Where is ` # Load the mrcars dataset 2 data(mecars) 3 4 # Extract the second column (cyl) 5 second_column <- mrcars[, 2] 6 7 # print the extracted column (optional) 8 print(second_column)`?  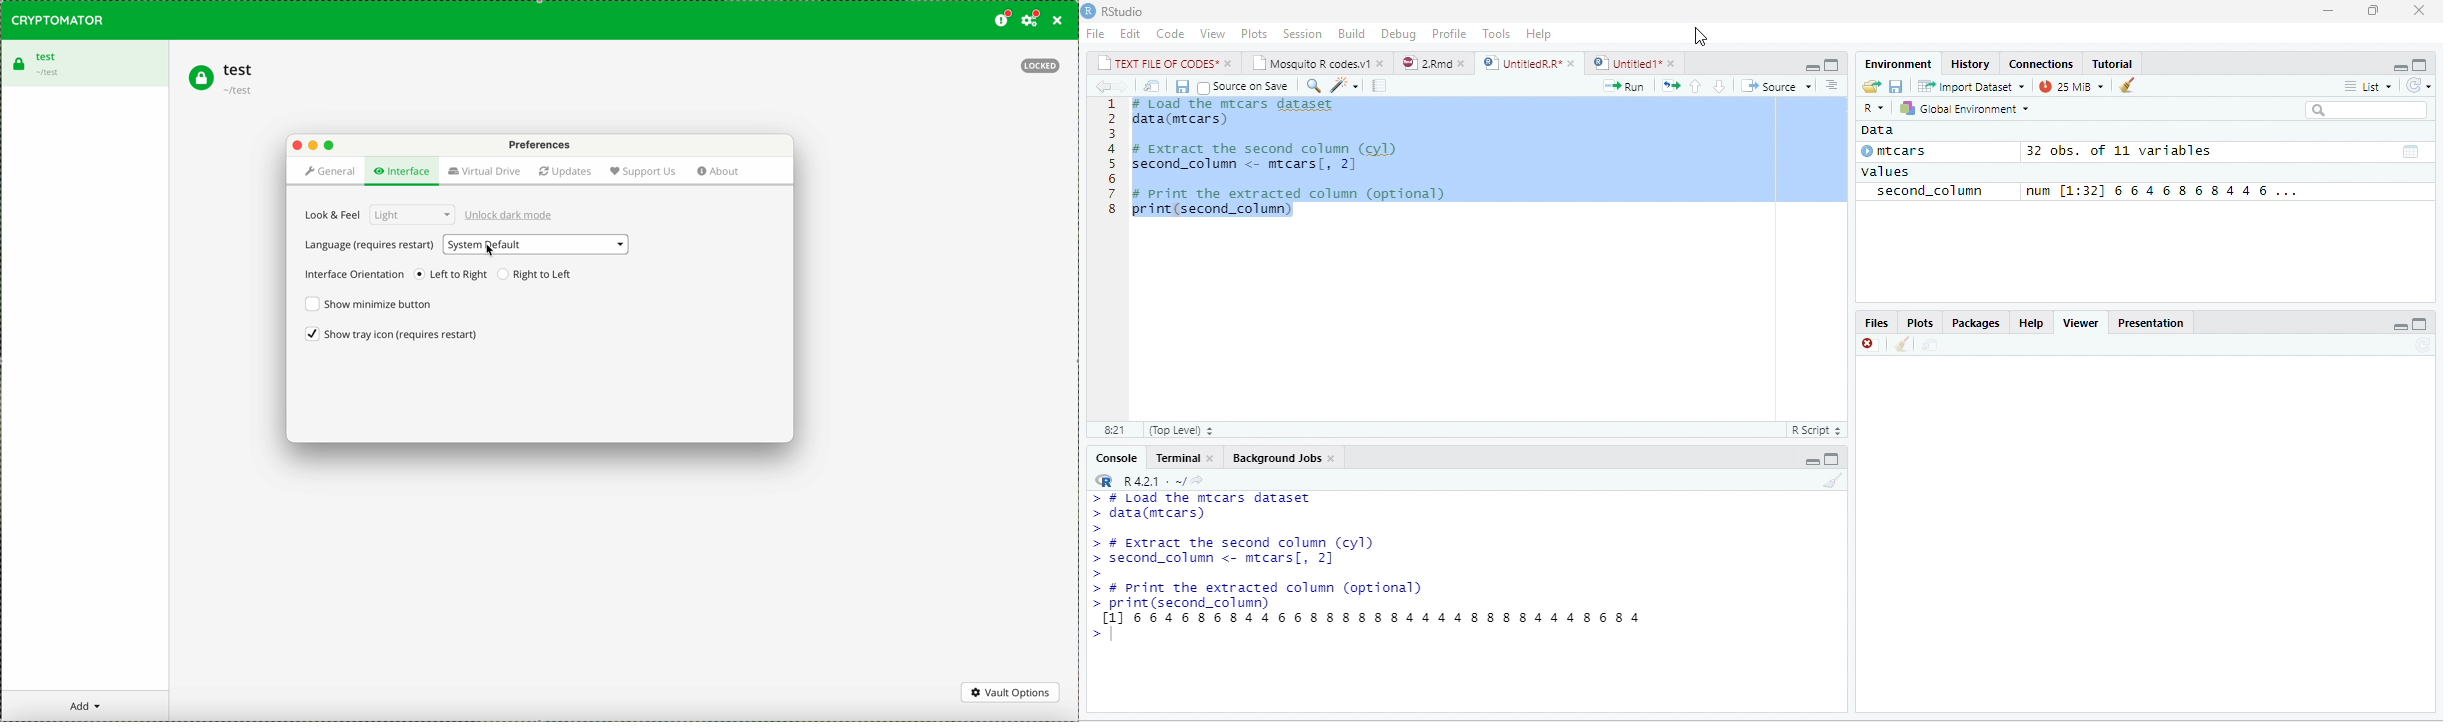  # Load the mrcars dataset 2 data(mecars) 3 4 # Extract the second column (cyl) 5 second_column <- mrcars[, 2] 6 7 # print the extracted column (optional) 8 print(second_column) is located at coordinates (1258, 551).